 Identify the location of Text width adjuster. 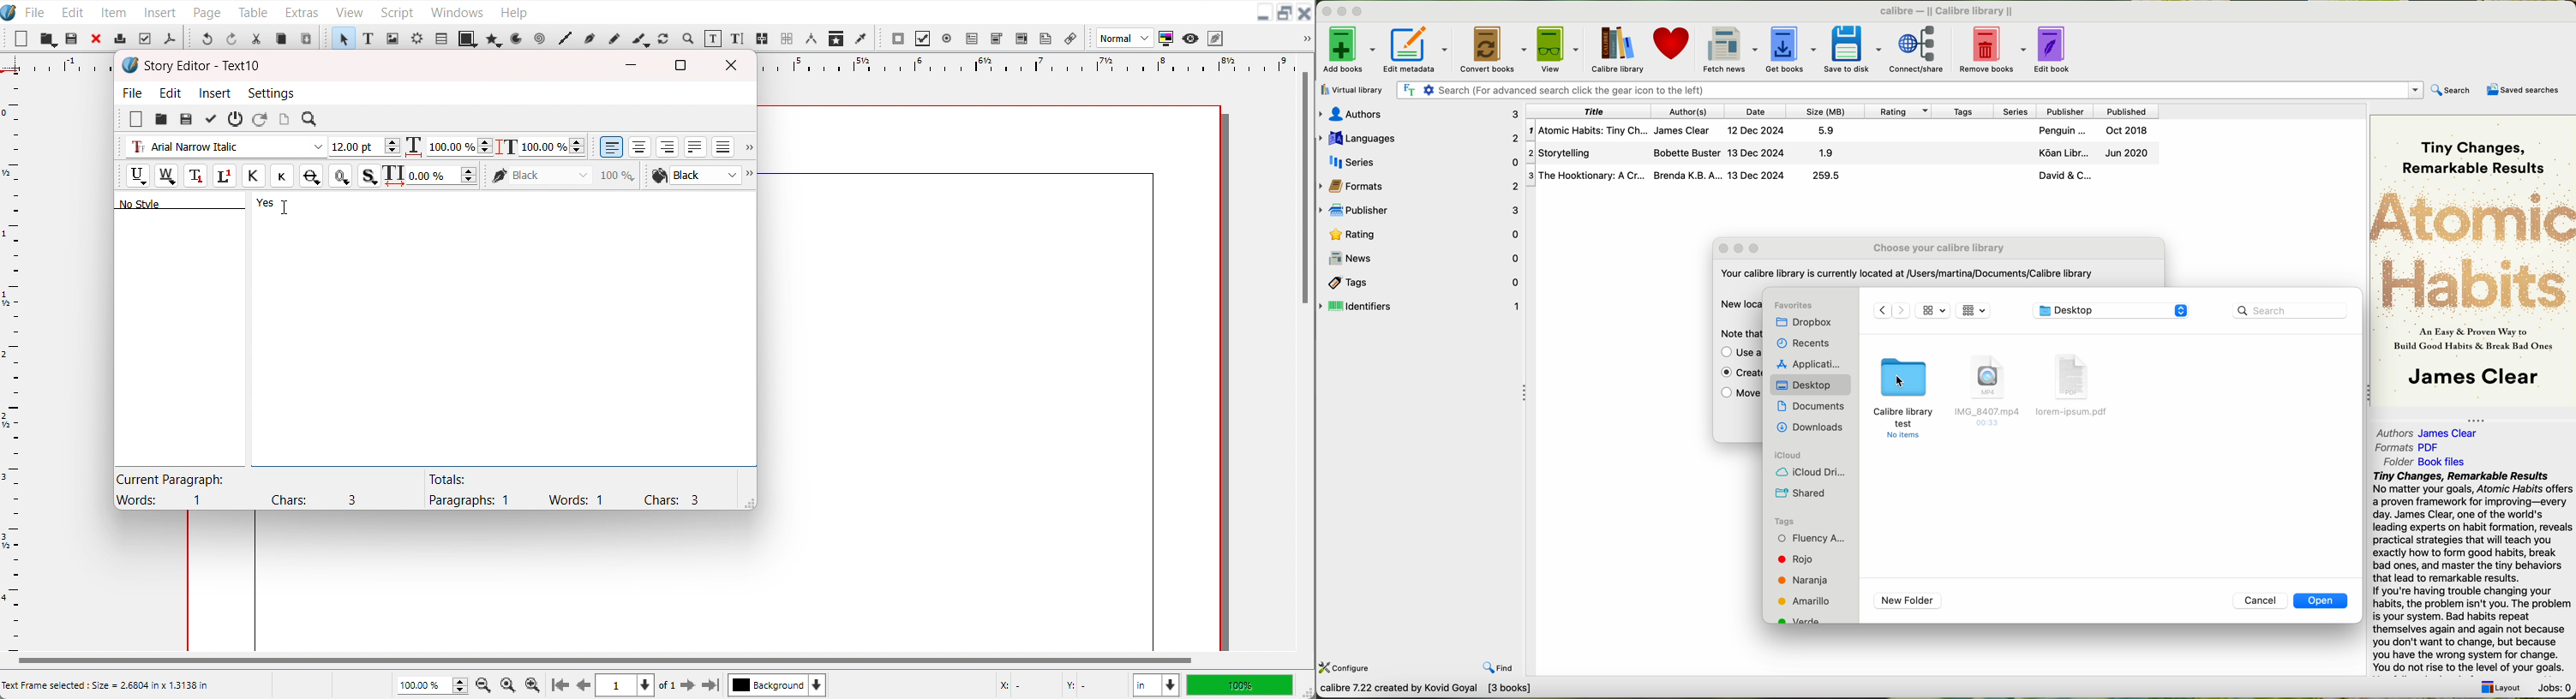
(459, 146).